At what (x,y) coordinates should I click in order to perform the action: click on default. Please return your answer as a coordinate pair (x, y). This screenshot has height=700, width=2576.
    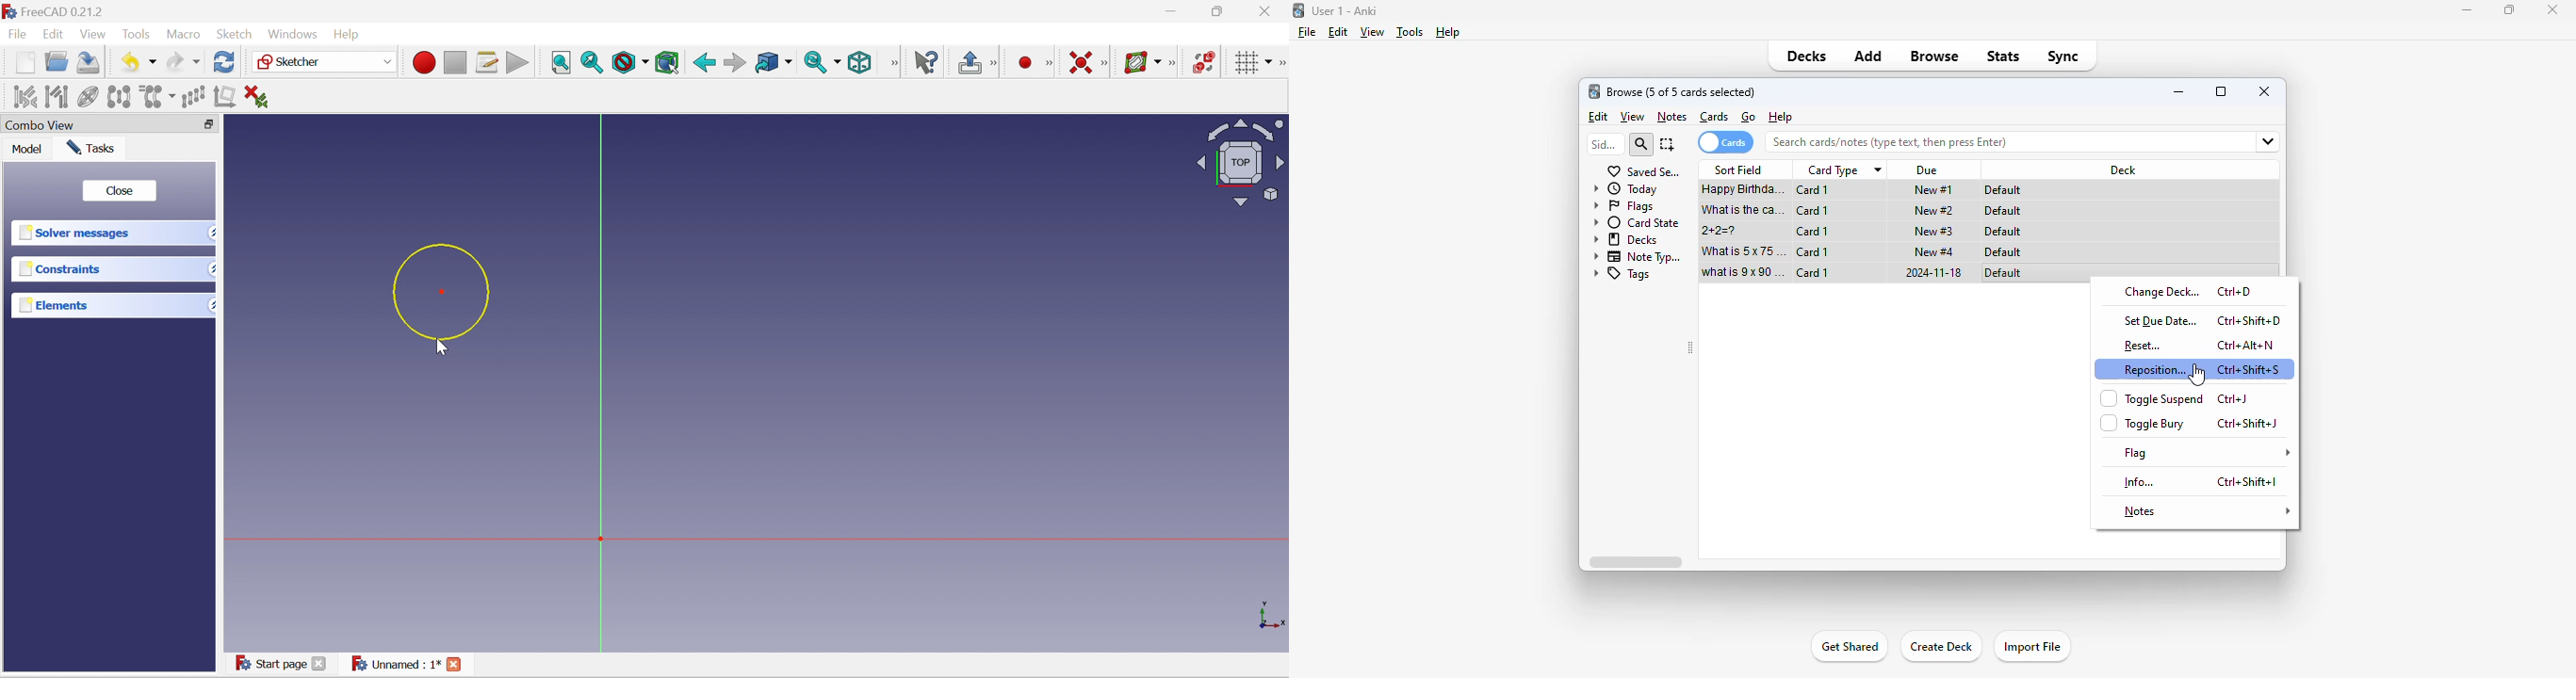
    Looking at the image, I should click on (2002, 211).